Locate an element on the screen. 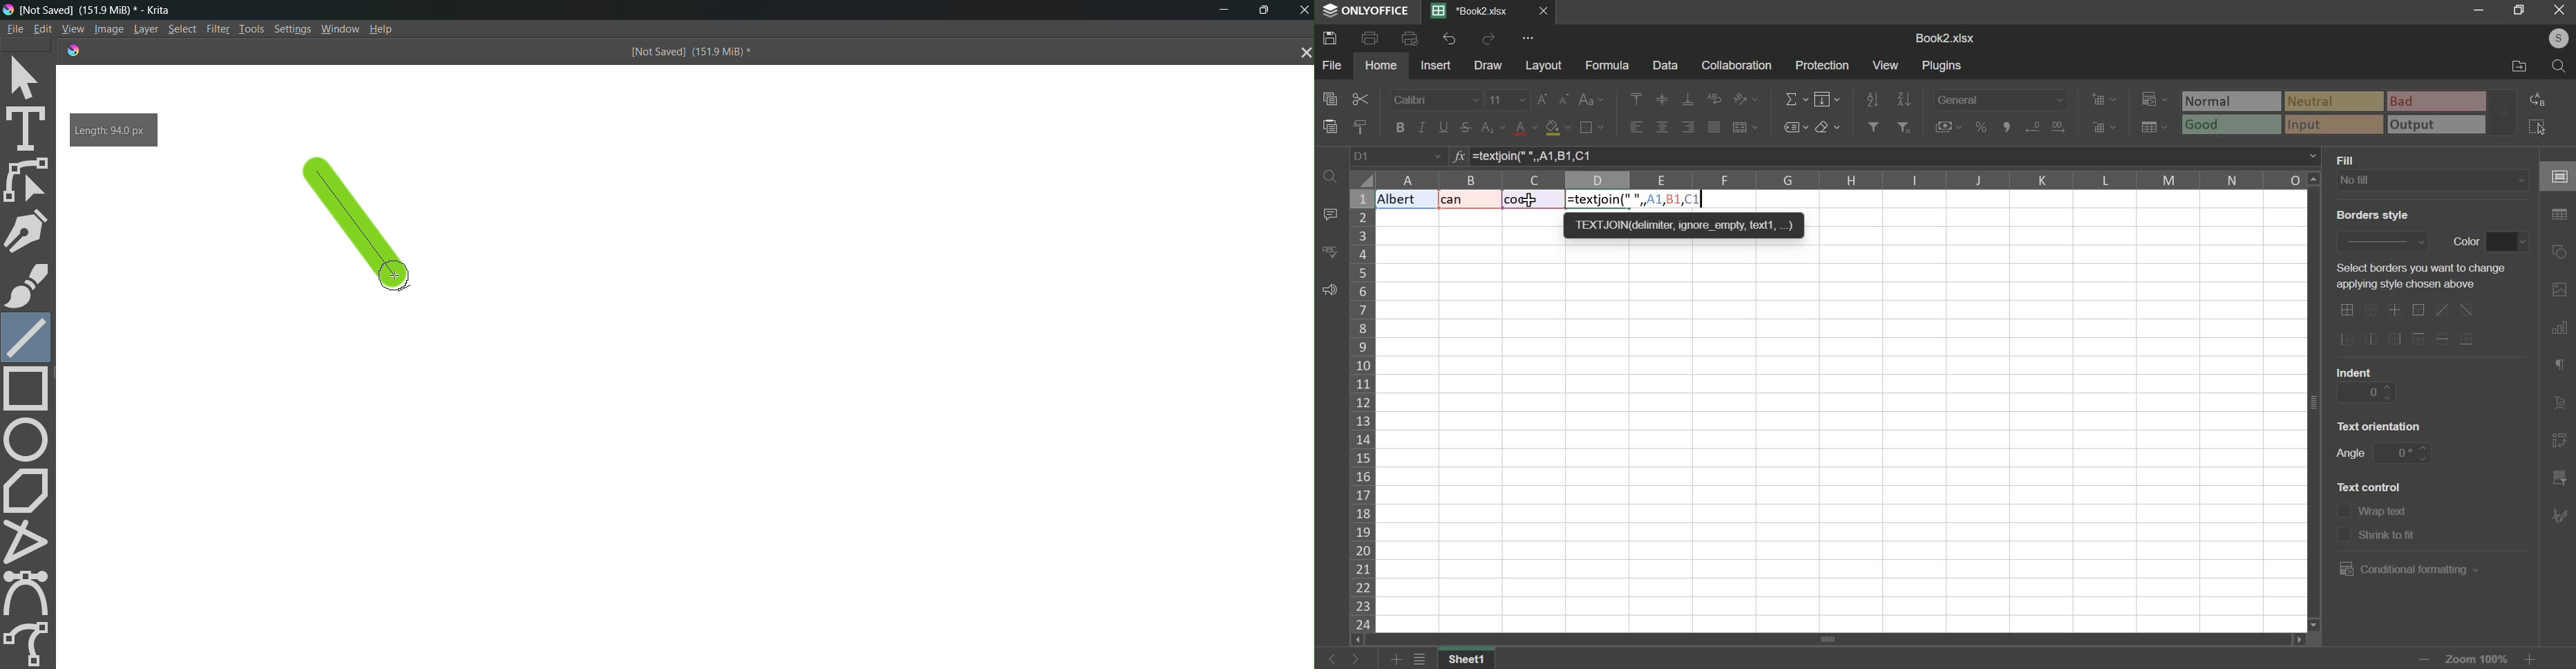 This screenshot has width=2576, height=672. cursor is located at coordinates (393, 274).